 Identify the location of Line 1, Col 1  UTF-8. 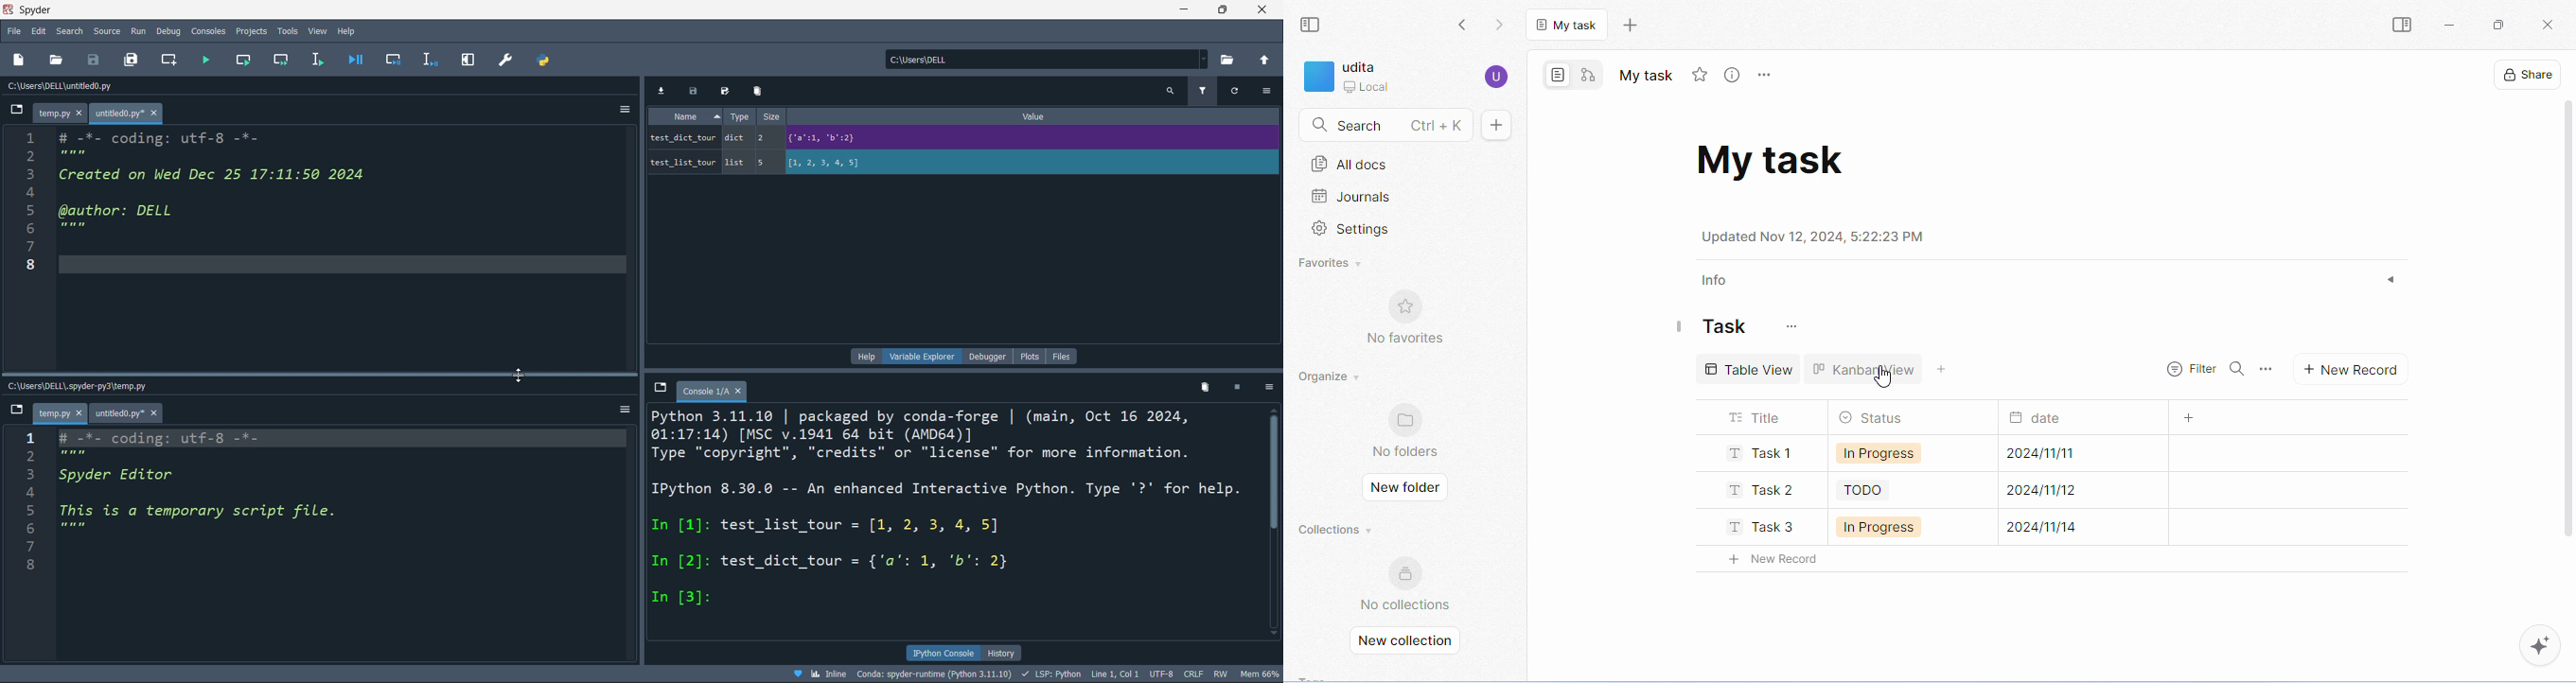
(1134, 674).